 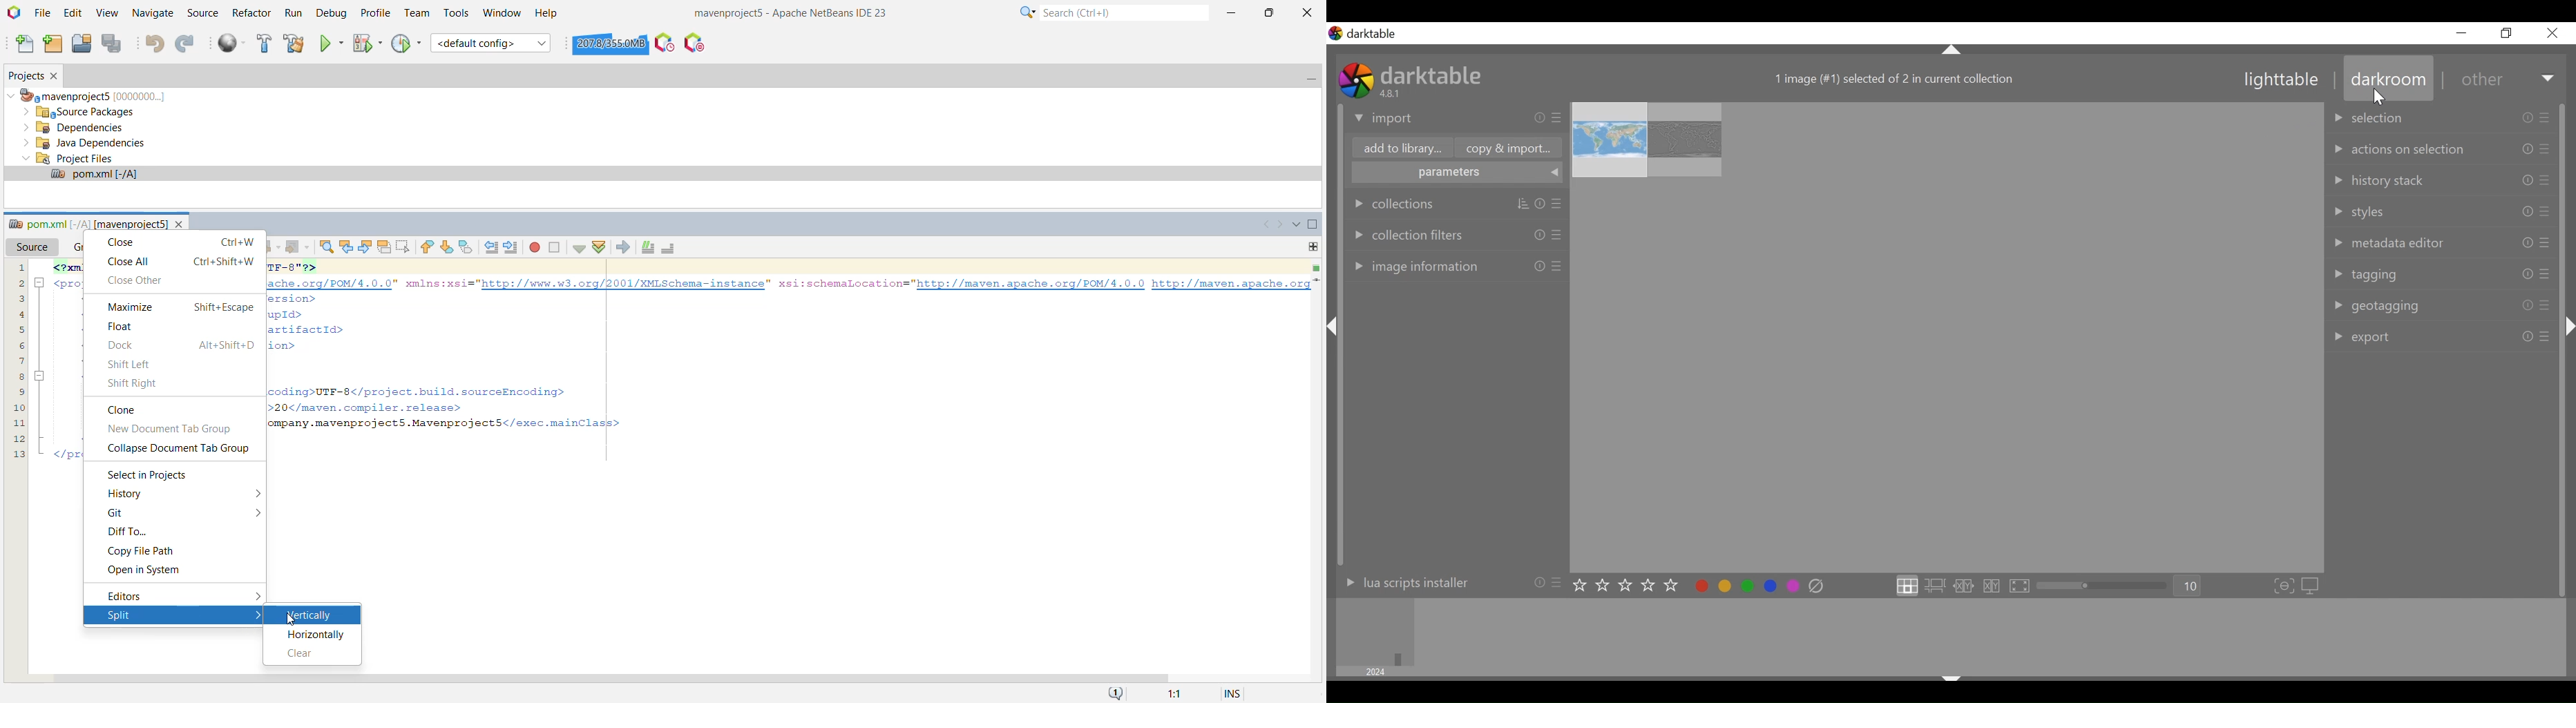 I want to click on click to enter culling layout in dynamic mode, so click(x=1993, y=586).